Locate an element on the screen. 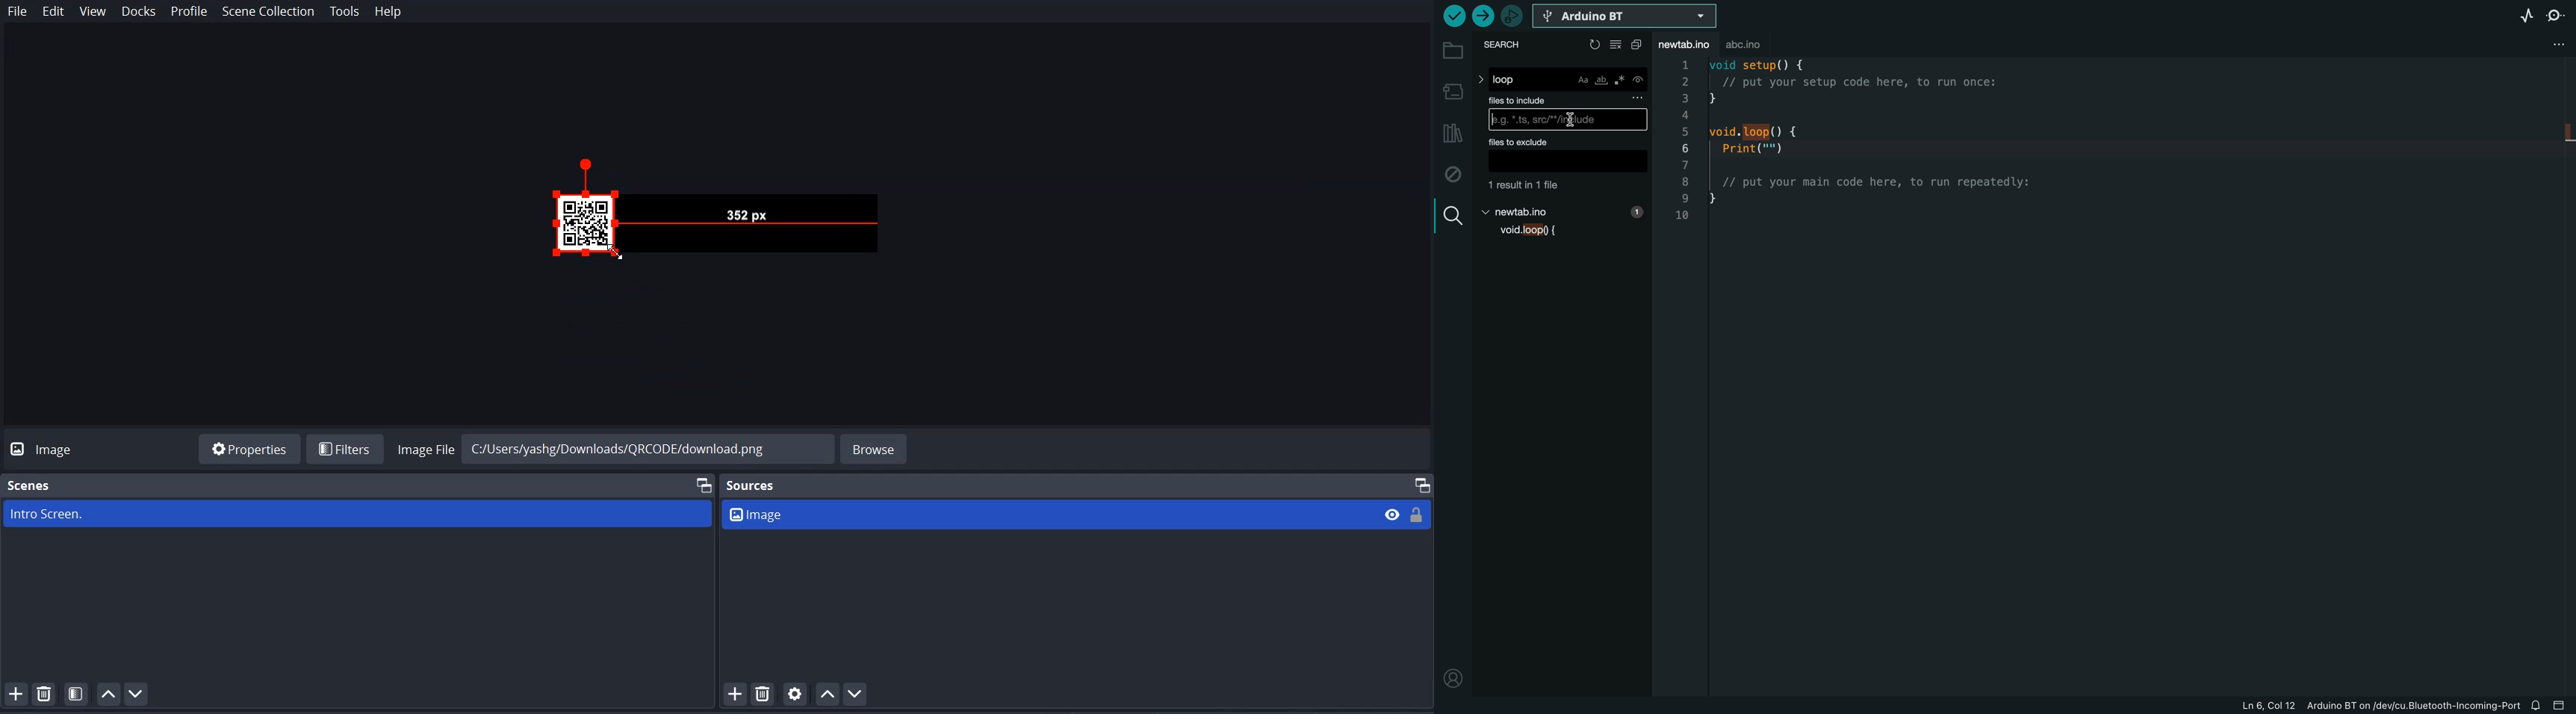  Add Scene is located at coordinates (15, 693).